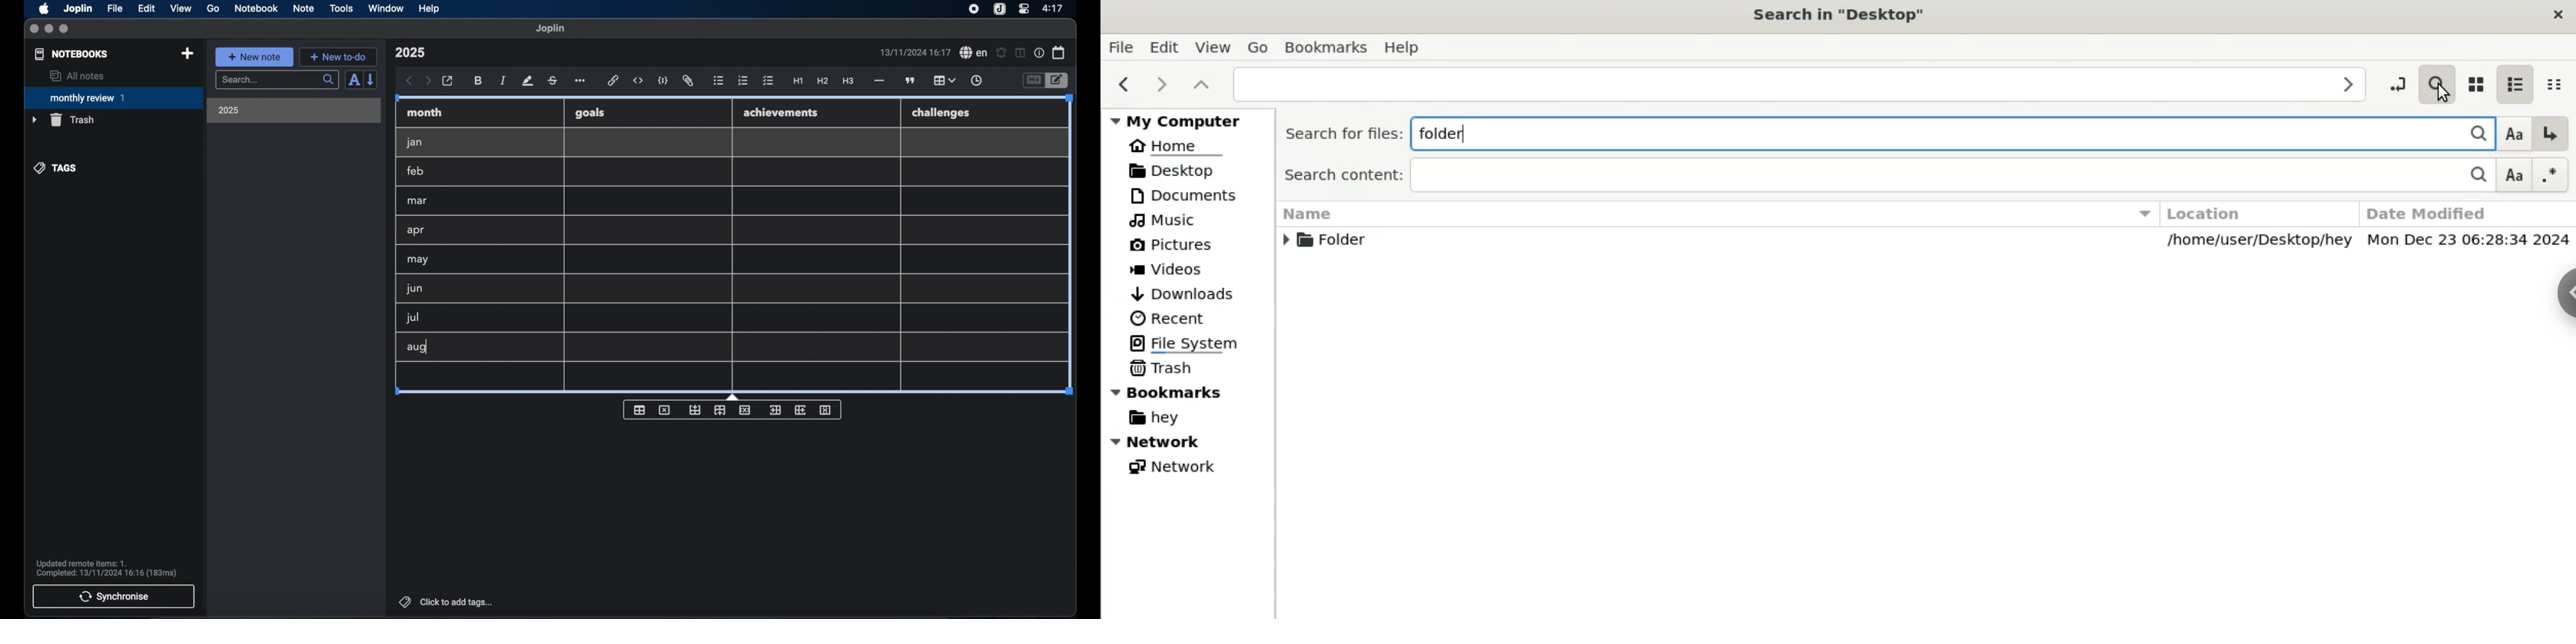 The height and width of the screenshot is (644, 2576). I want to click on go, so click(213, 8).